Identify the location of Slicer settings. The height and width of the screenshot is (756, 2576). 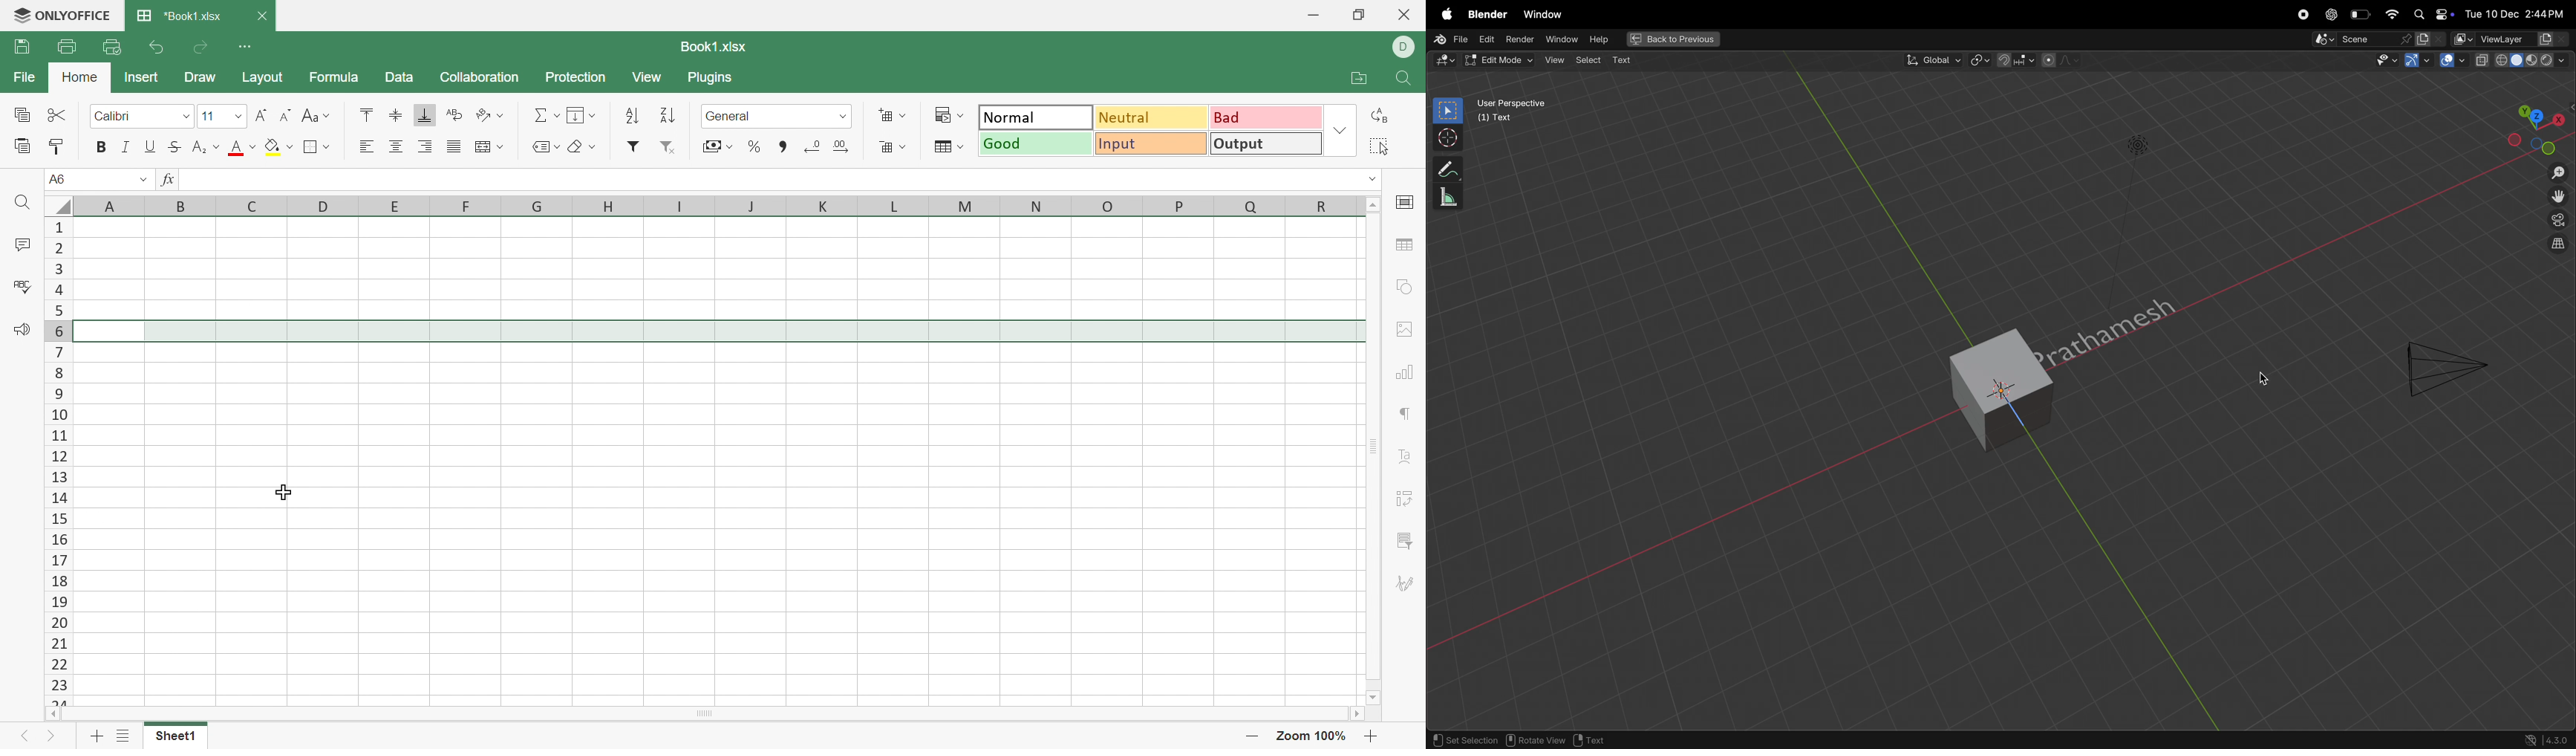
(1403, 541).